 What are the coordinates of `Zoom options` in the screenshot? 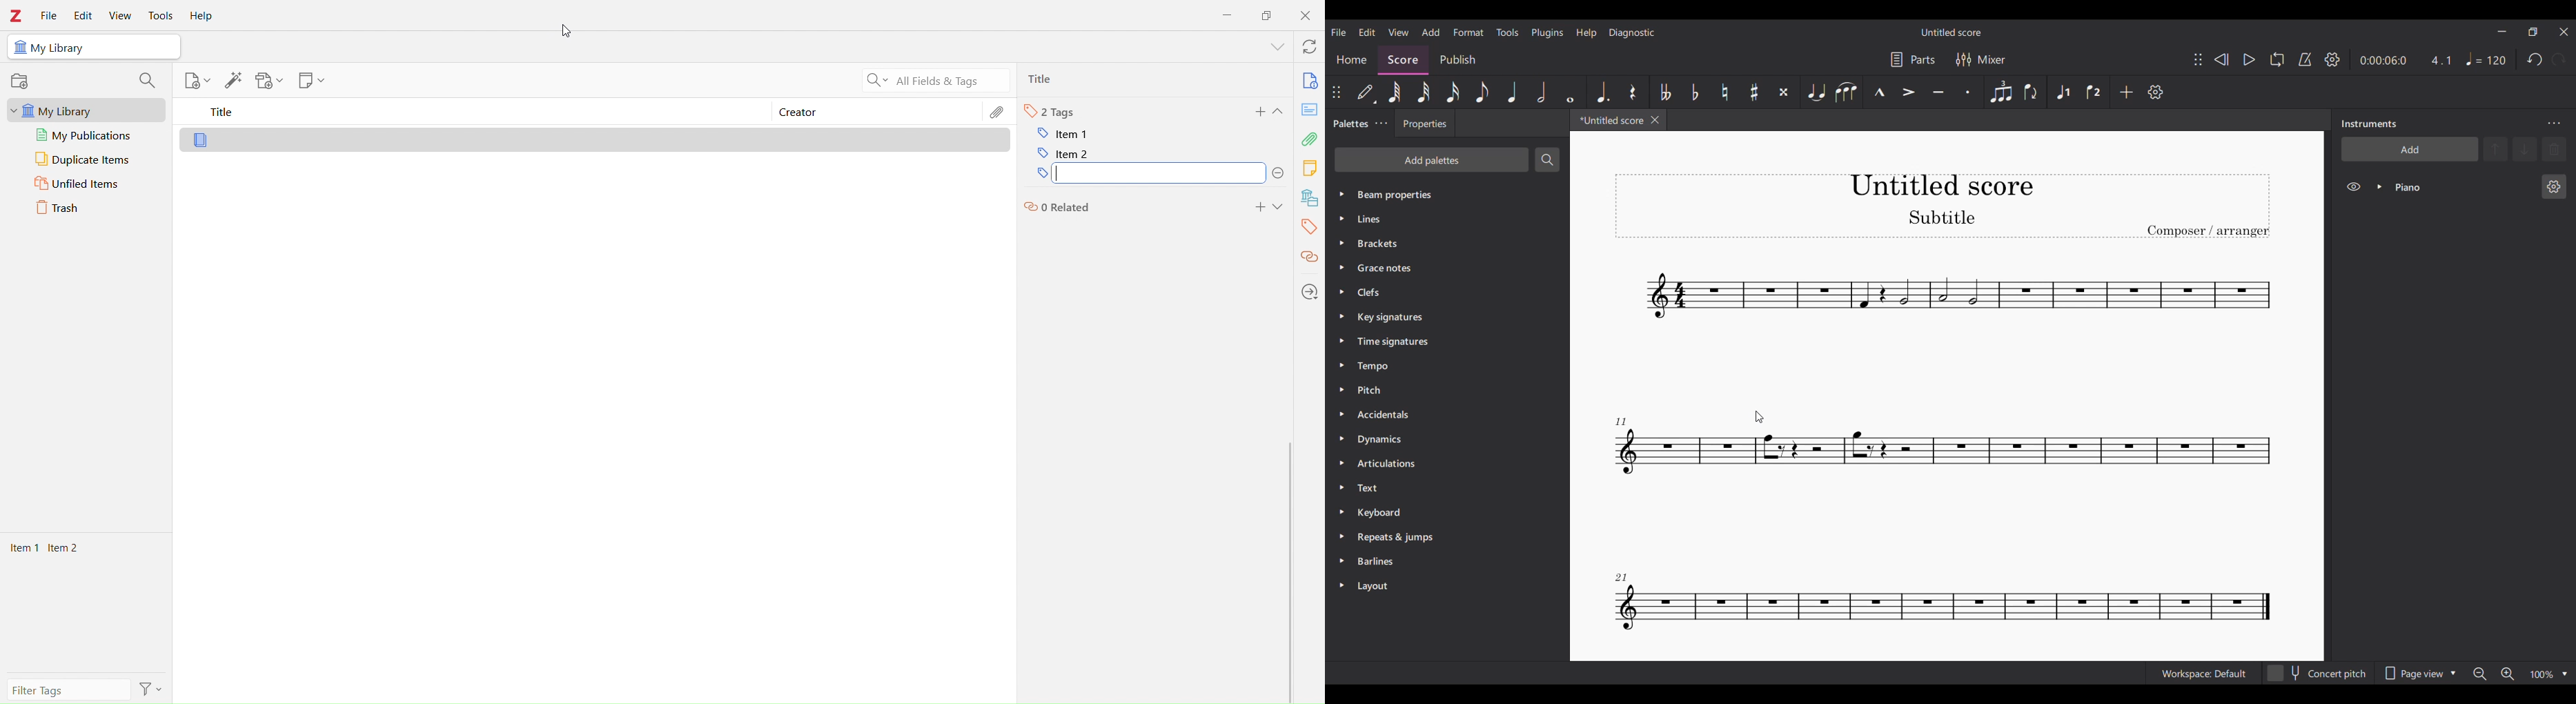 It's located at (2565, 674).